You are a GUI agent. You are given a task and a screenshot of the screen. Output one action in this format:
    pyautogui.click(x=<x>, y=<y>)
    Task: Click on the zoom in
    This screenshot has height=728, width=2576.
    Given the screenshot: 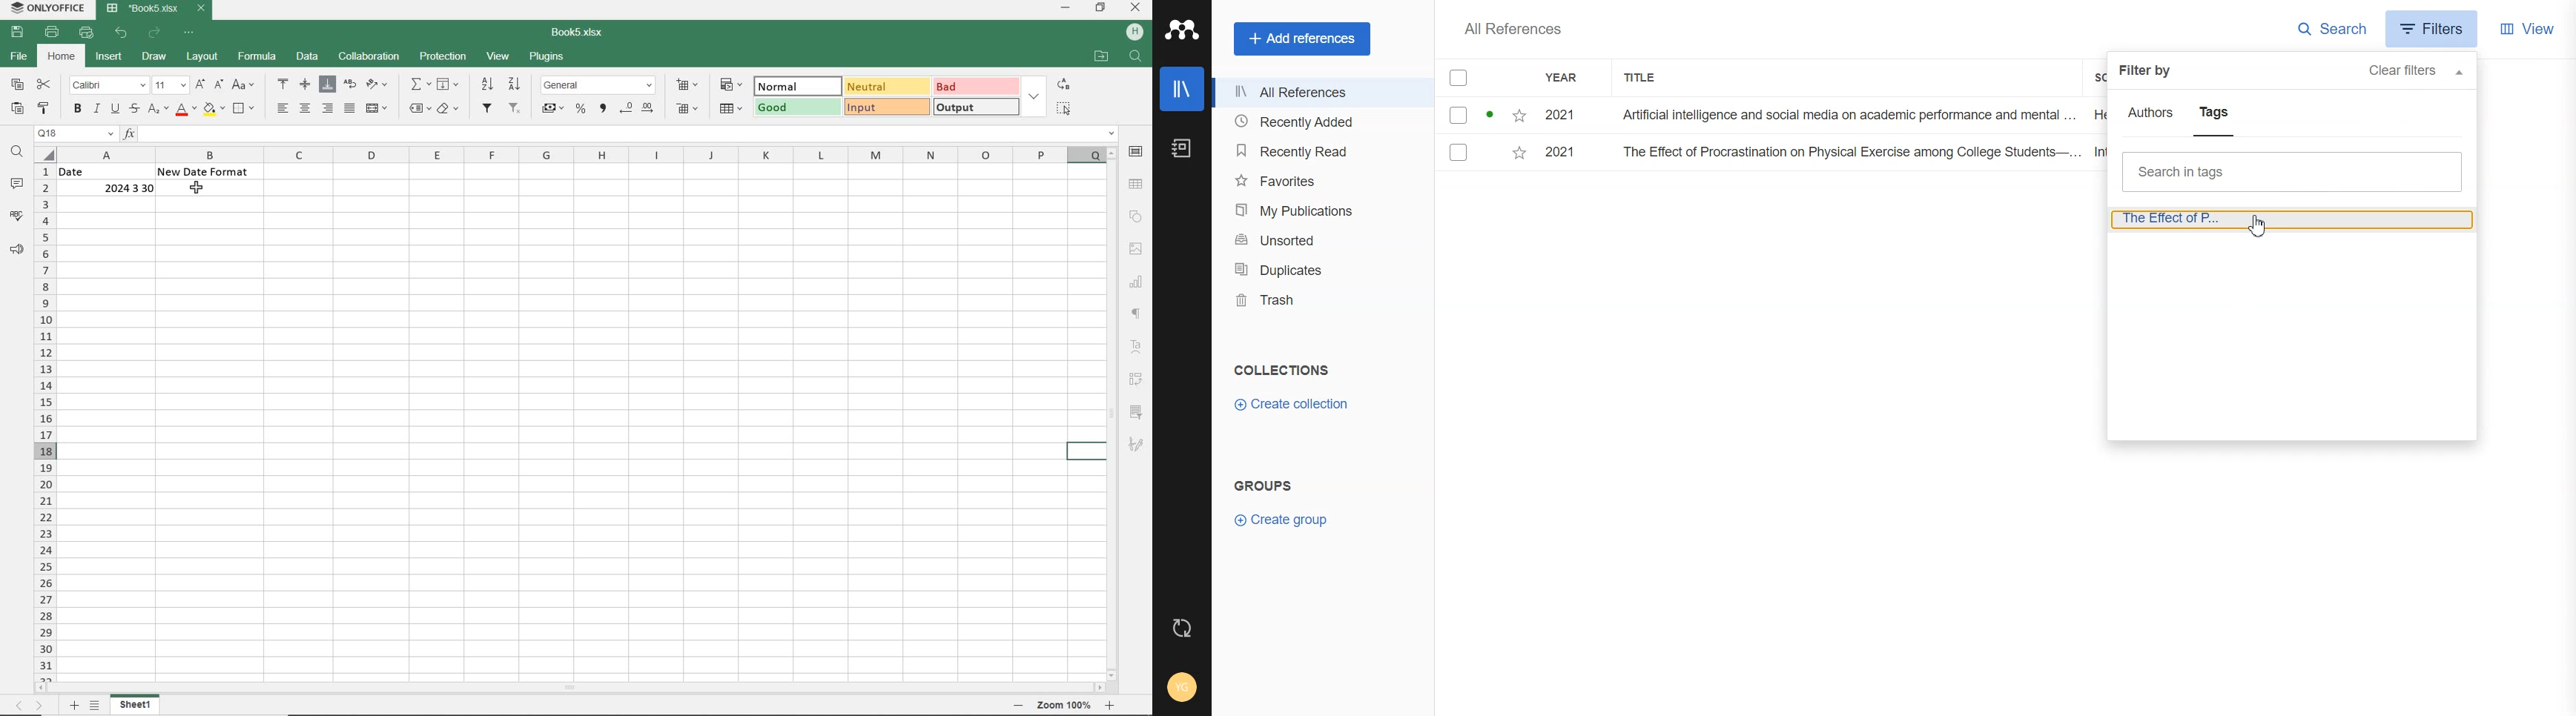 What is the action you would take?
    pyautogui.click(x=1109, y=706)
    